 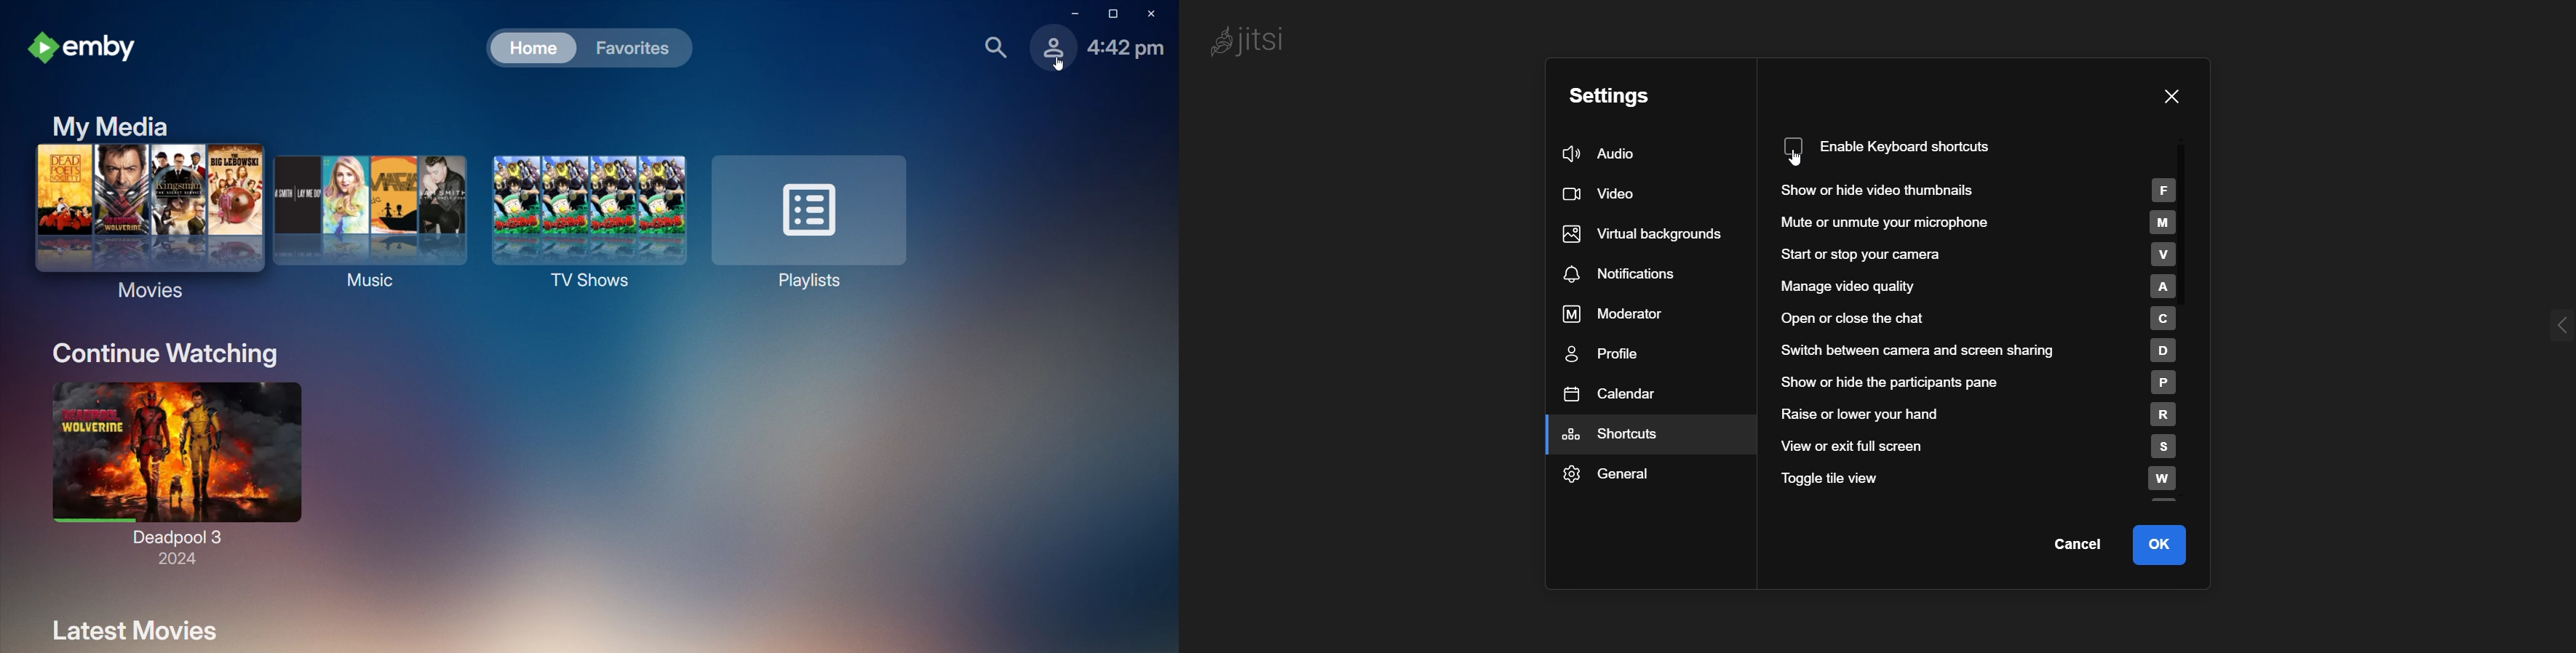 What do you see at coordinates (1981, 317) in the screenshot?
I see `open or close chat` at bounding box center [1981, 317].